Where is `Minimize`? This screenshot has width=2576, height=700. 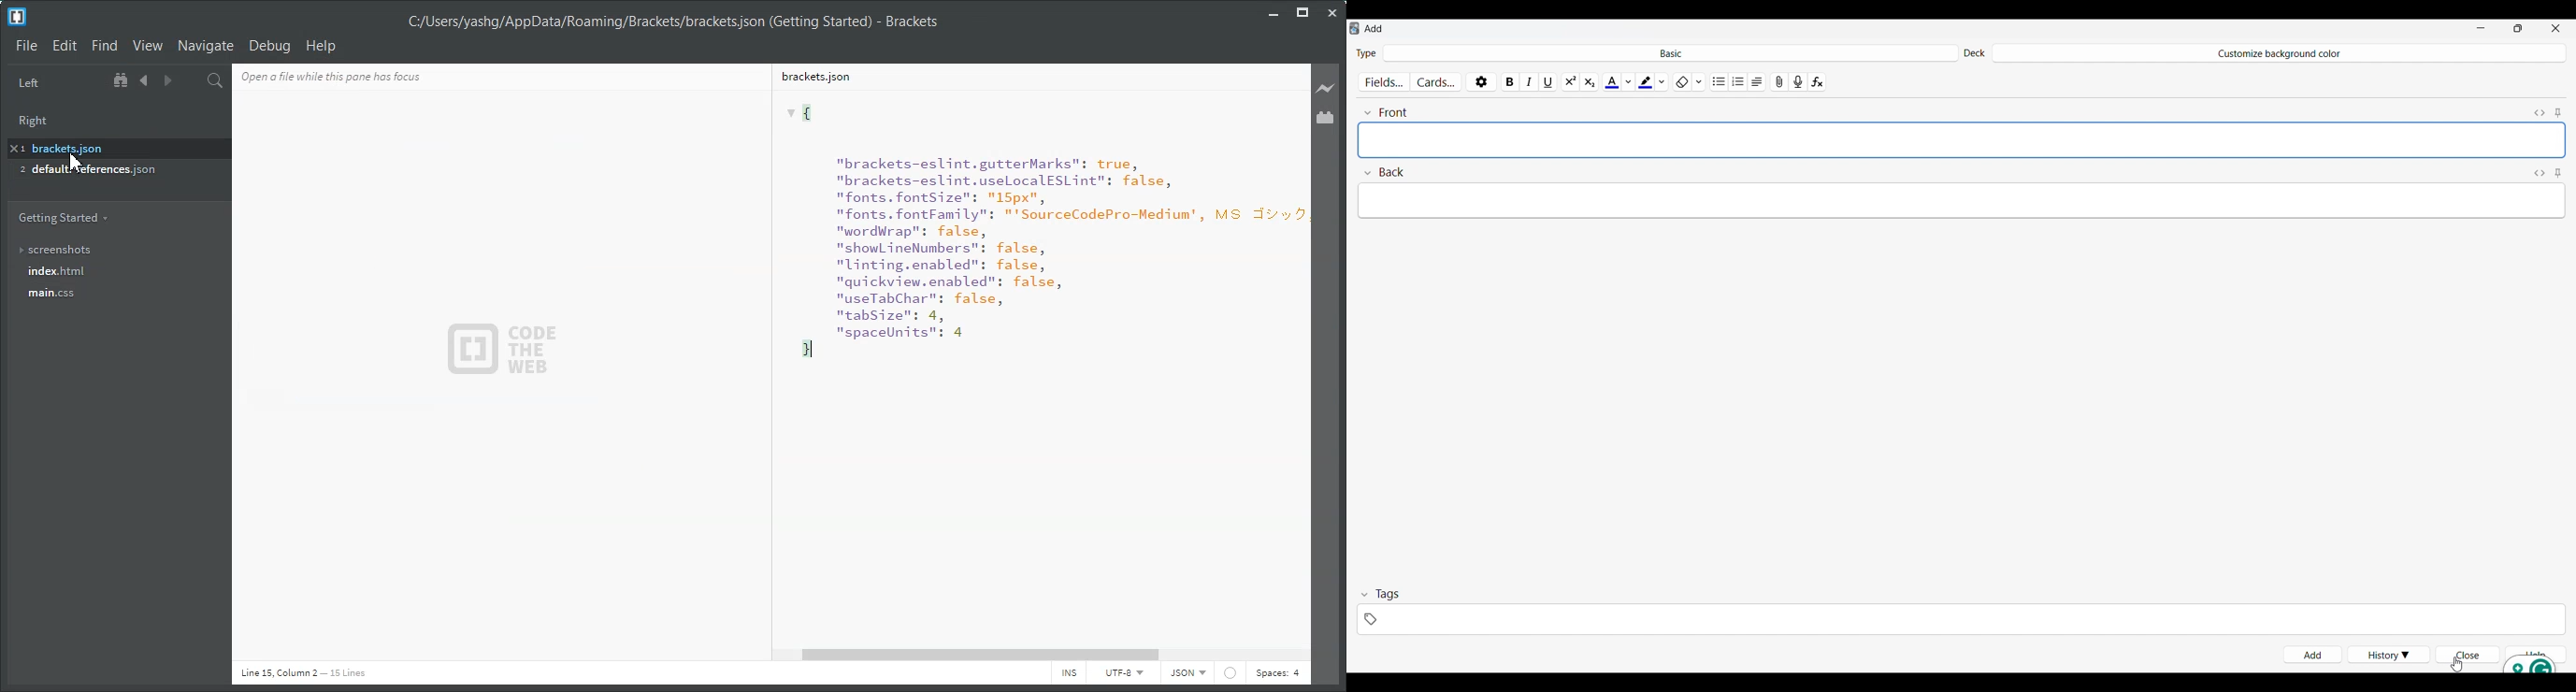 Minimize is located at coordinates (1274, 11).